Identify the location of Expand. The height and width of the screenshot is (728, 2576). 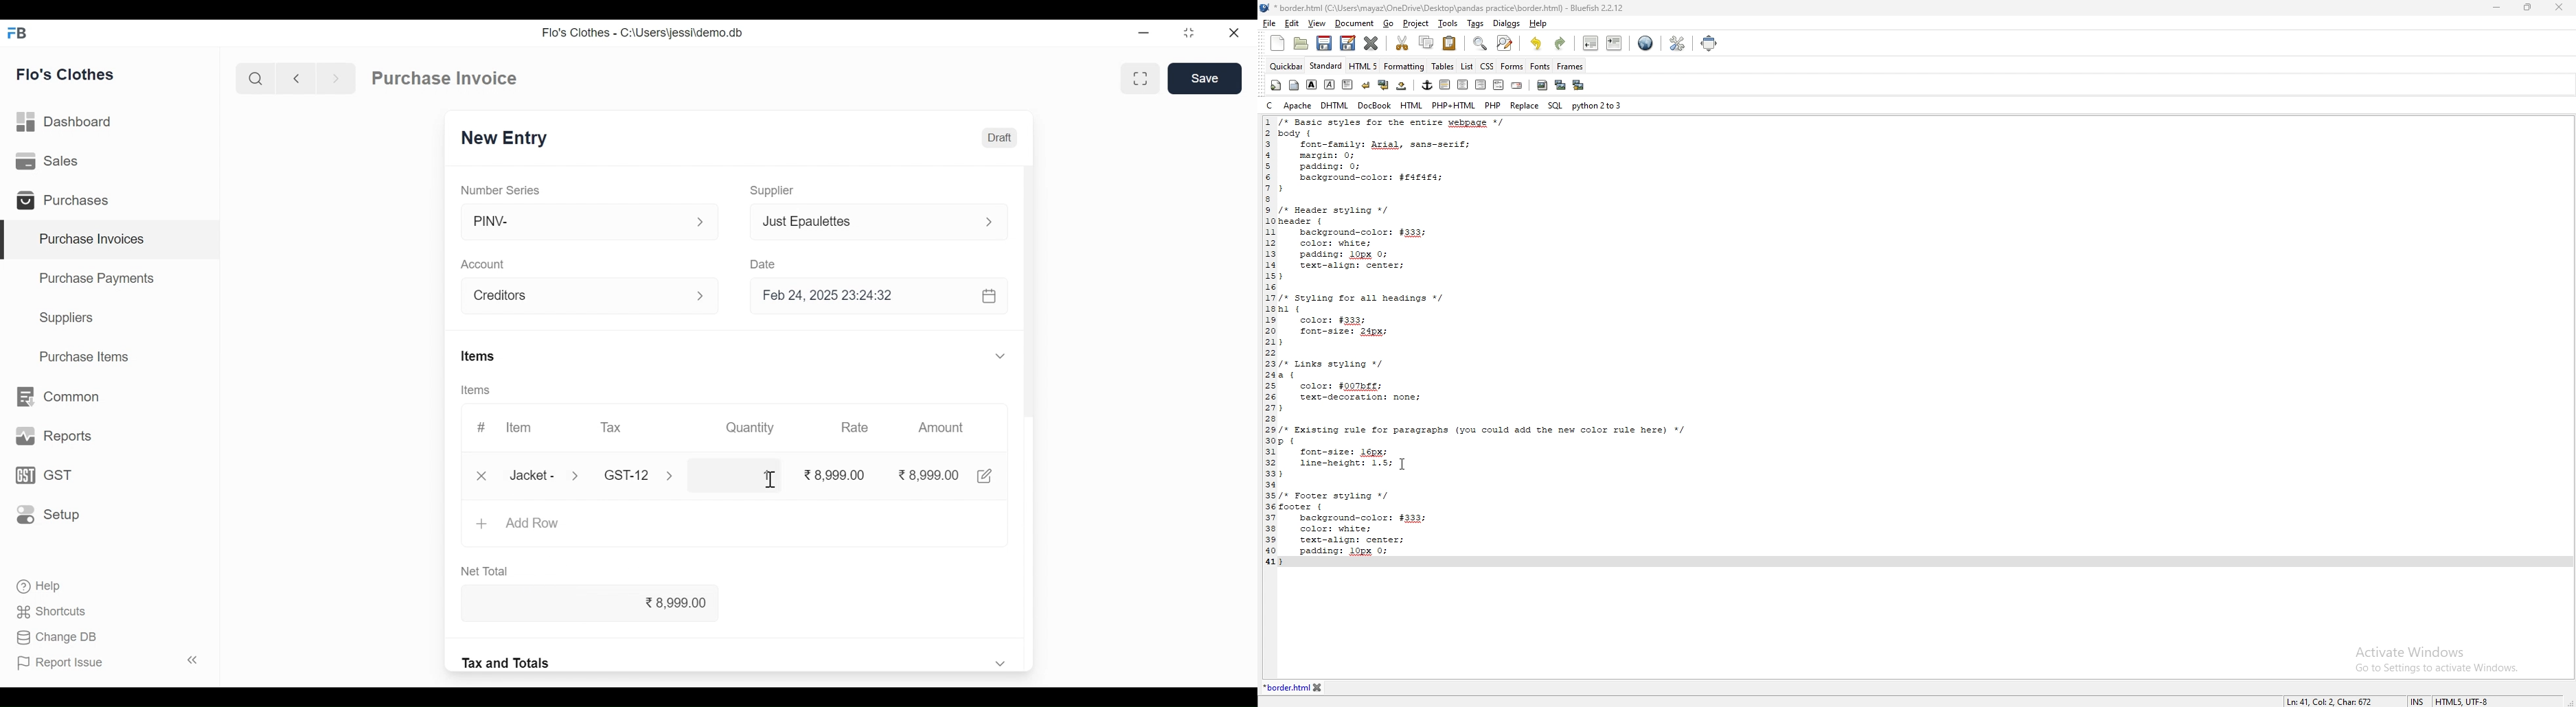
(579, 476).